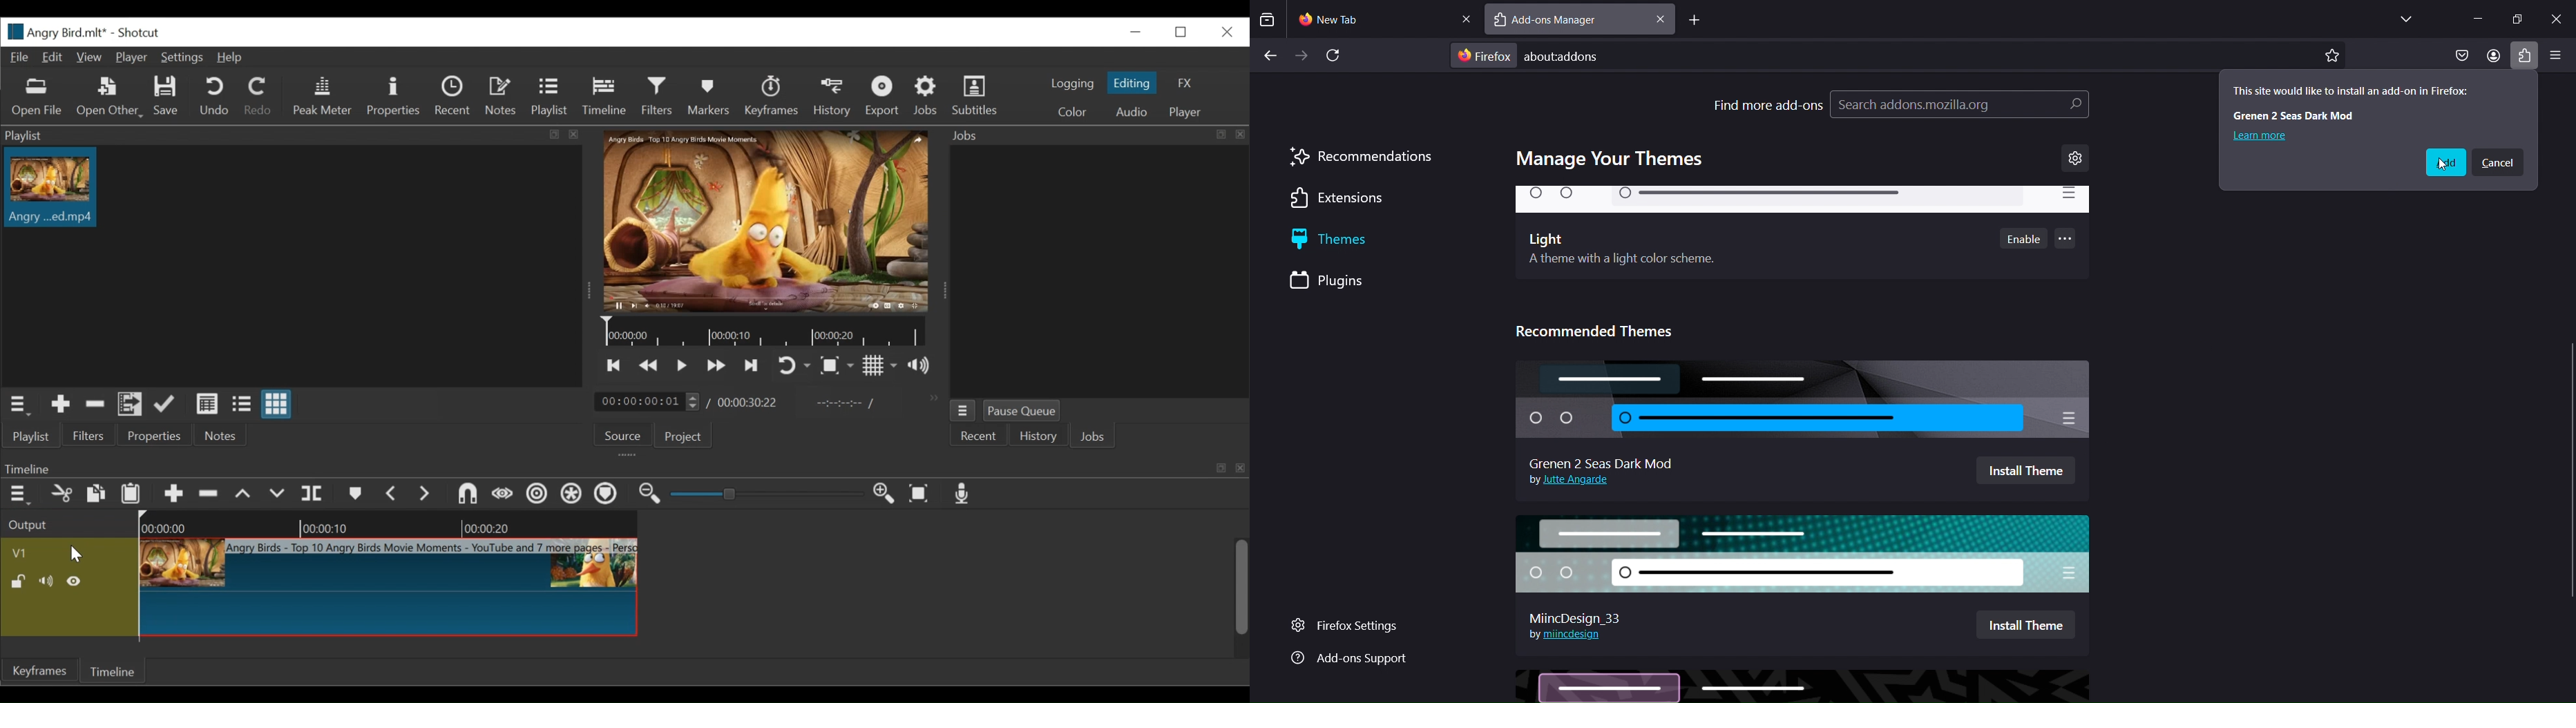 The height and width of the screenshot is (728, 2576). Describe the element at coordinates (1132, 111) in the screenshot. I see `Audio` at that location.